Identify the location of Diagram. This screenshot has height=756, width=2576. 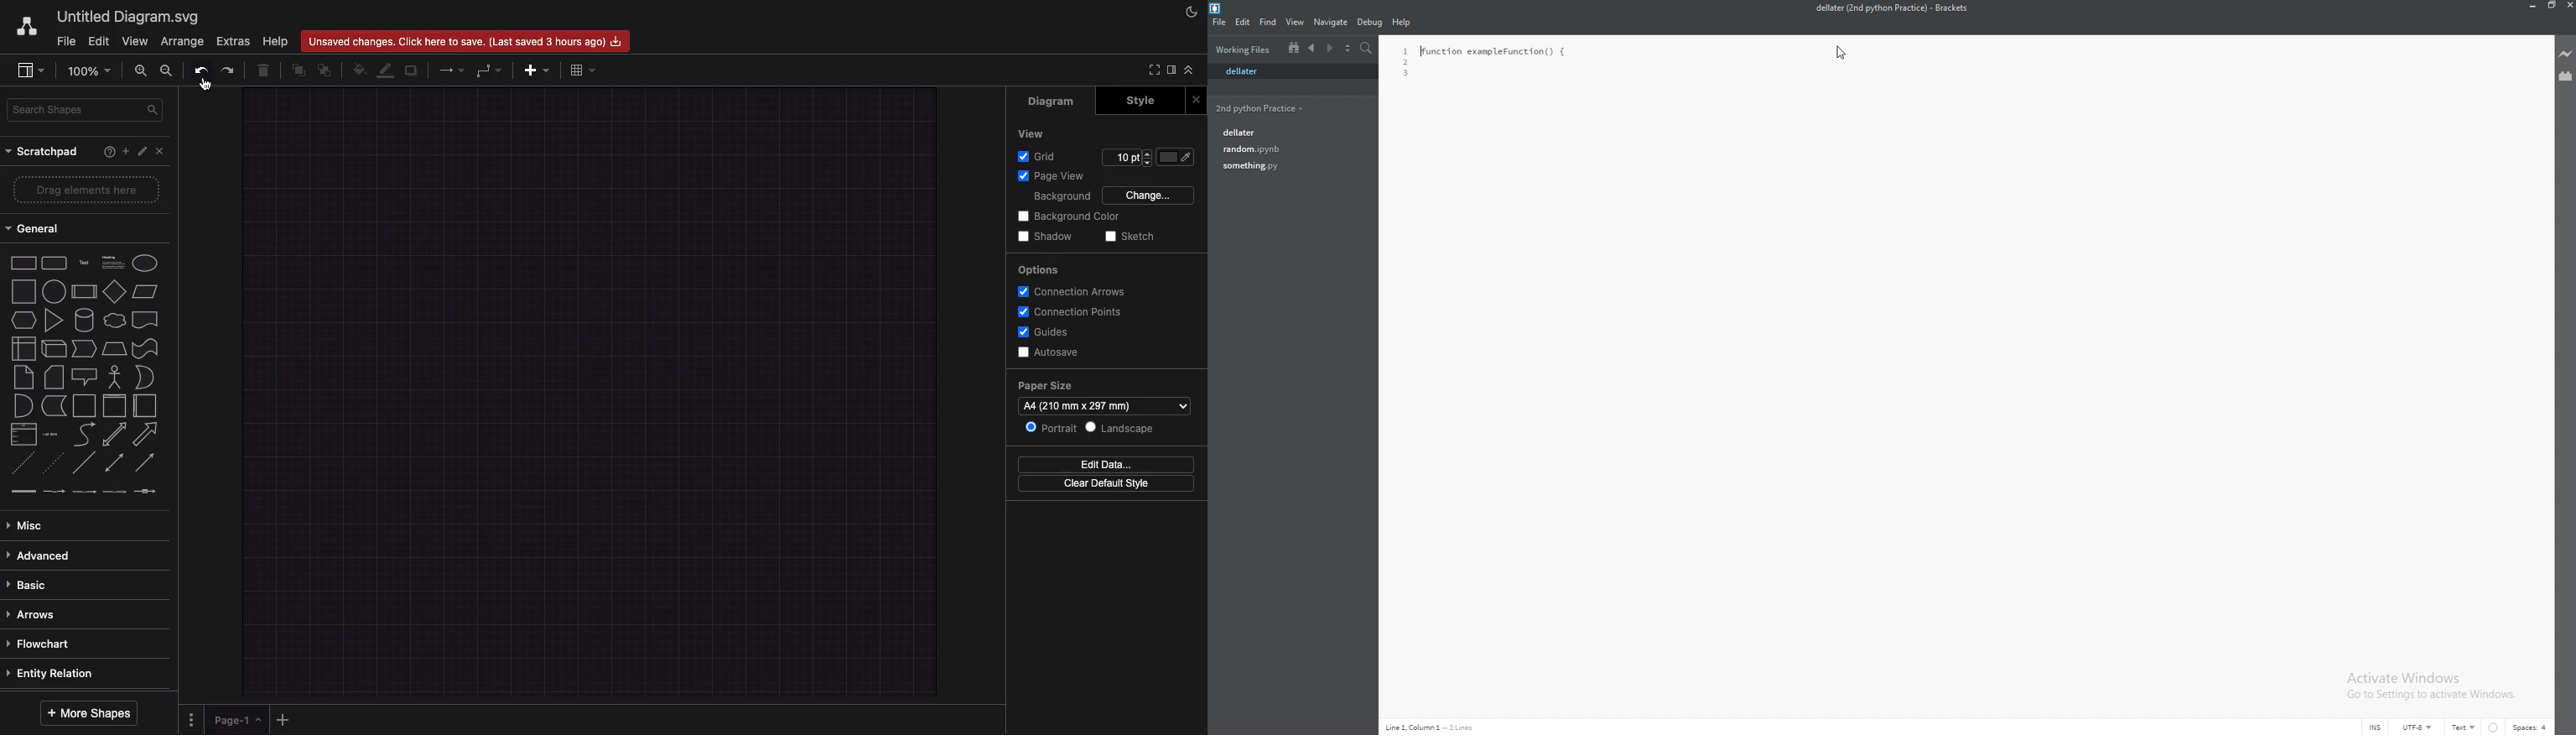
(1052, 101).